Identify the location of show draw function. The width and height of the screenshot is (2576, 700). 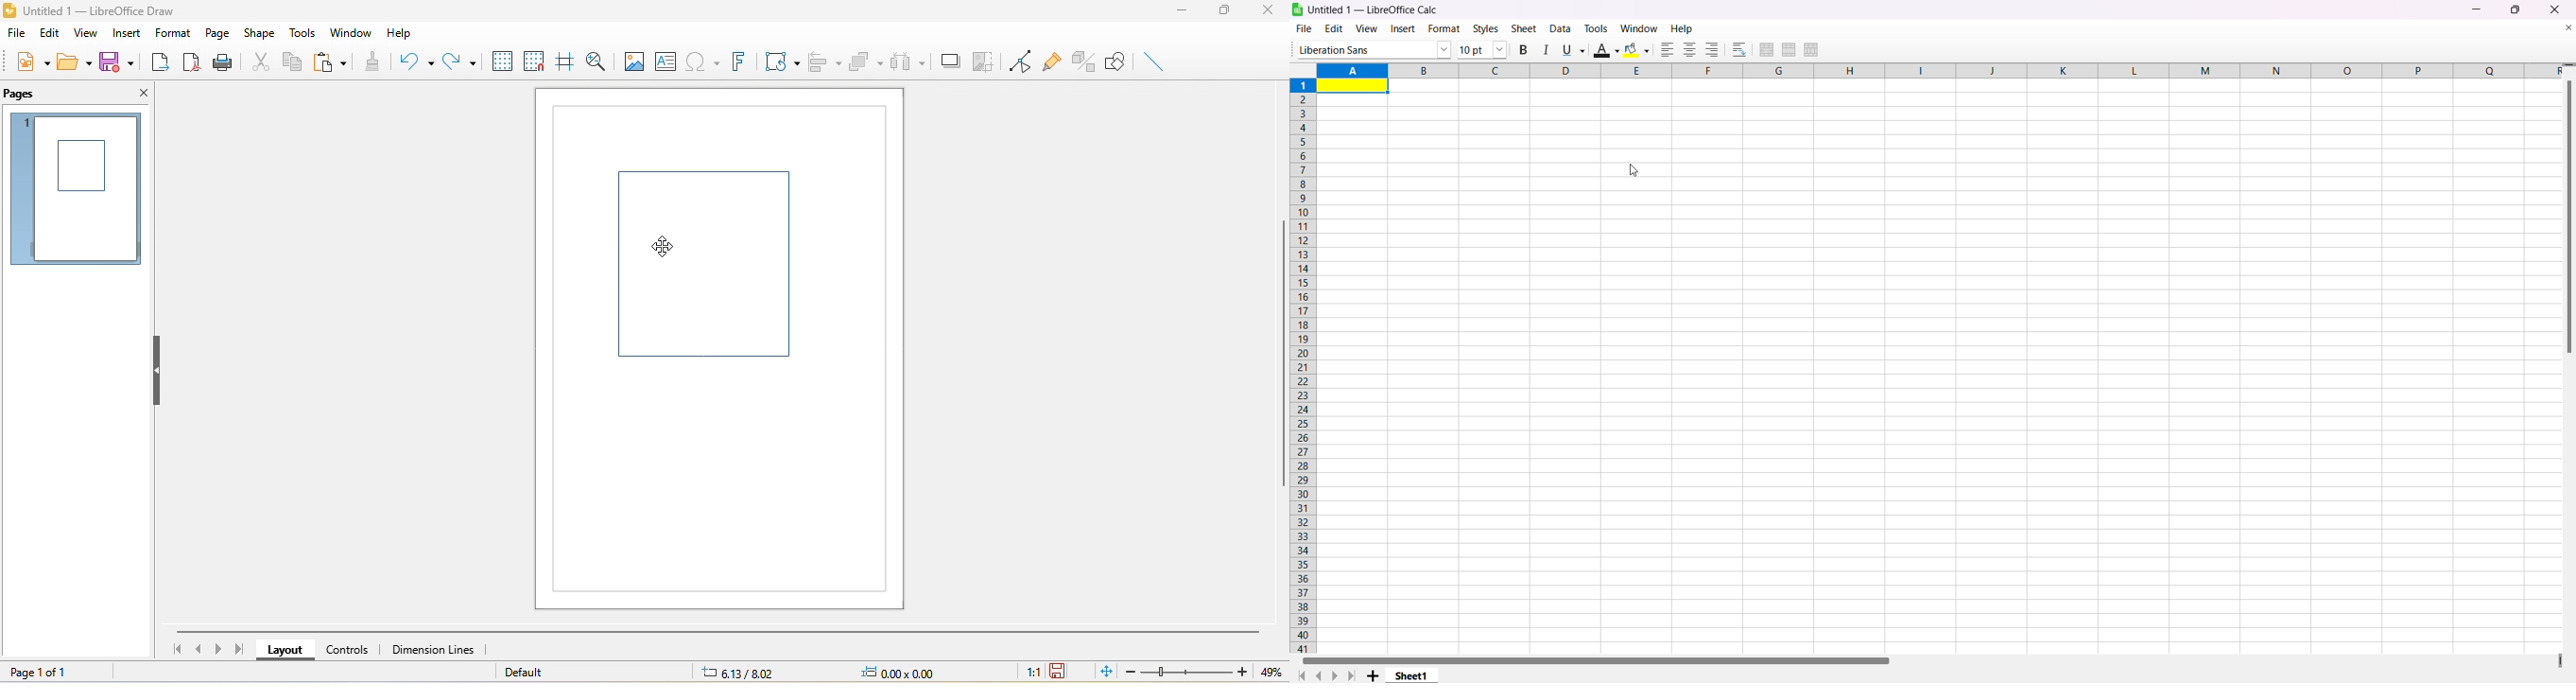
(1117, 59).